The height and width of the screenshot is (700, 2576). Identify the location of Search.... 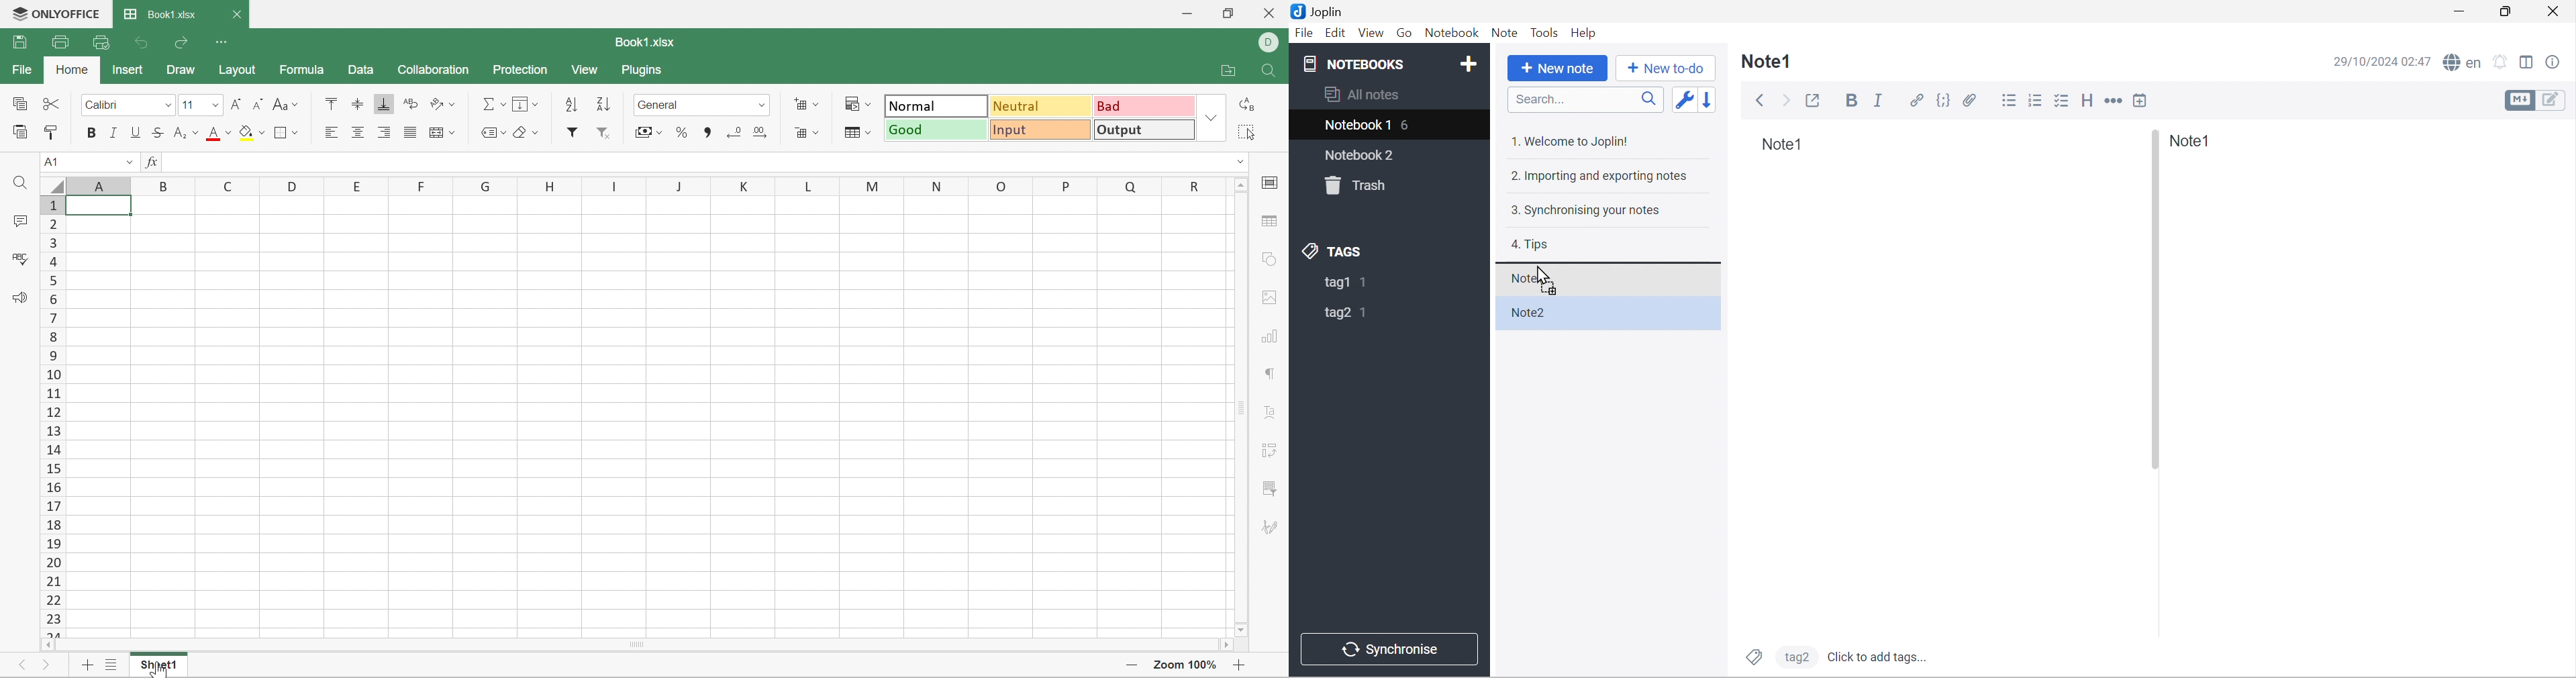
(1542, 101).